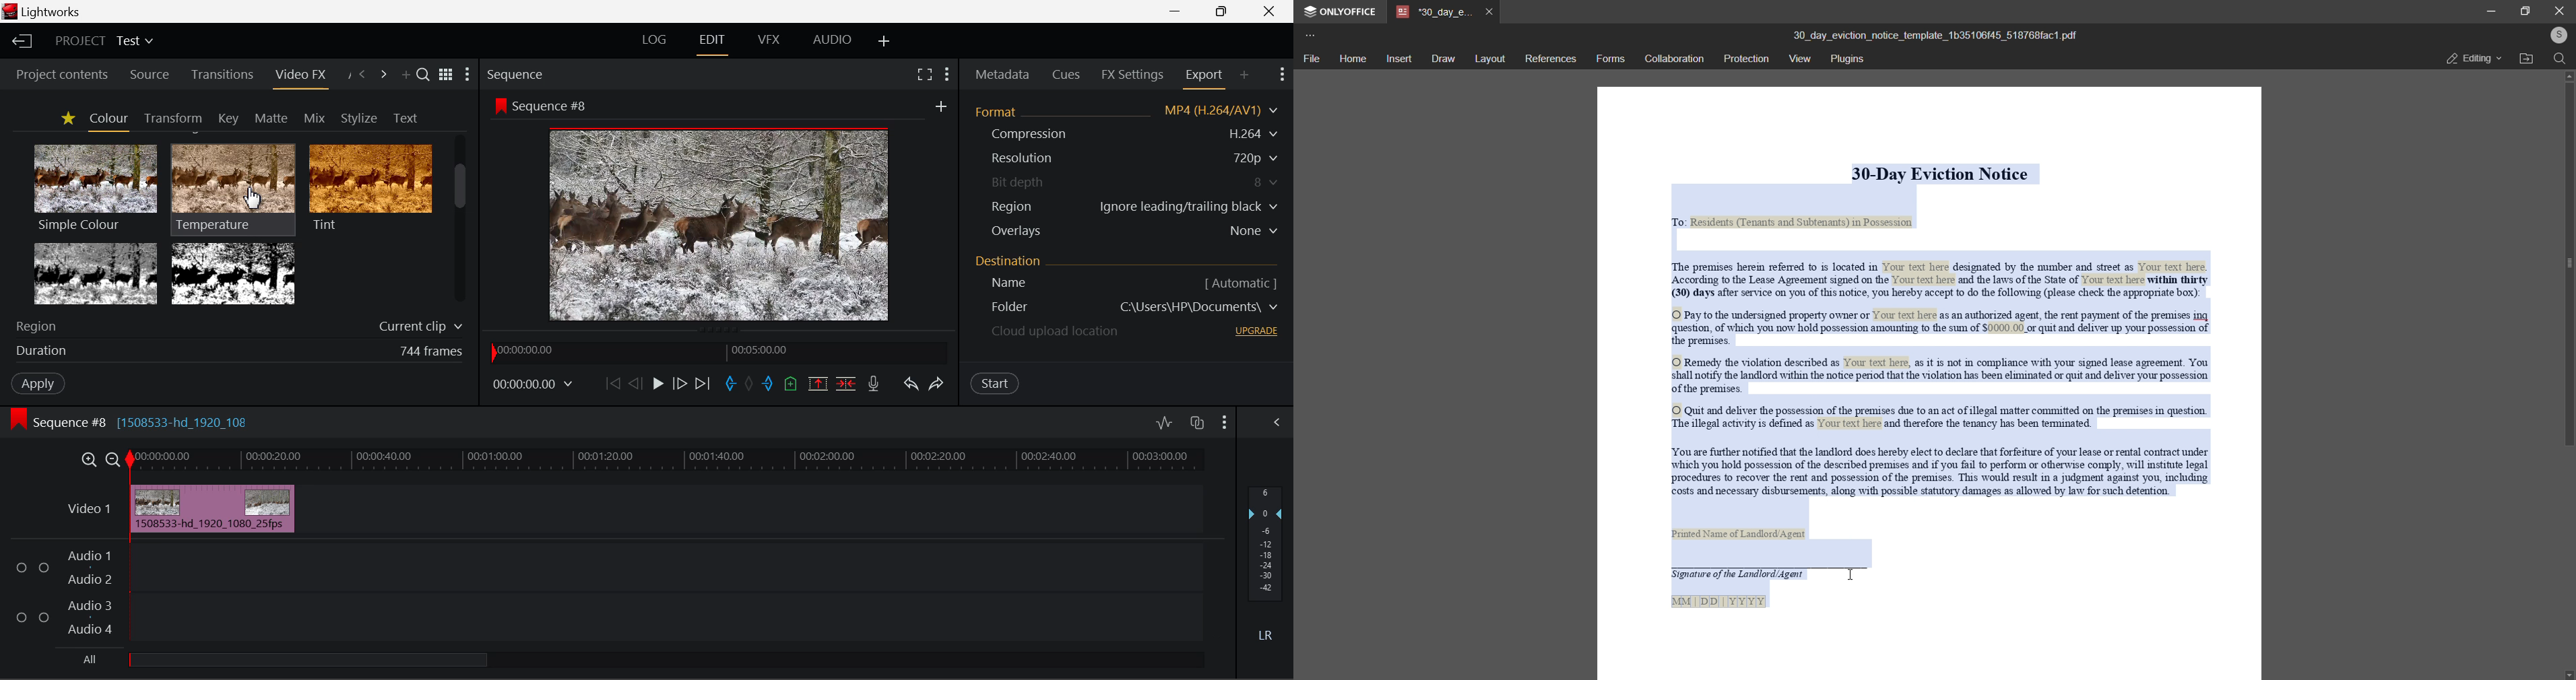  Describe the element at coordinates (1176, 10) in the screenshot. I see `Restore Down` at that location.